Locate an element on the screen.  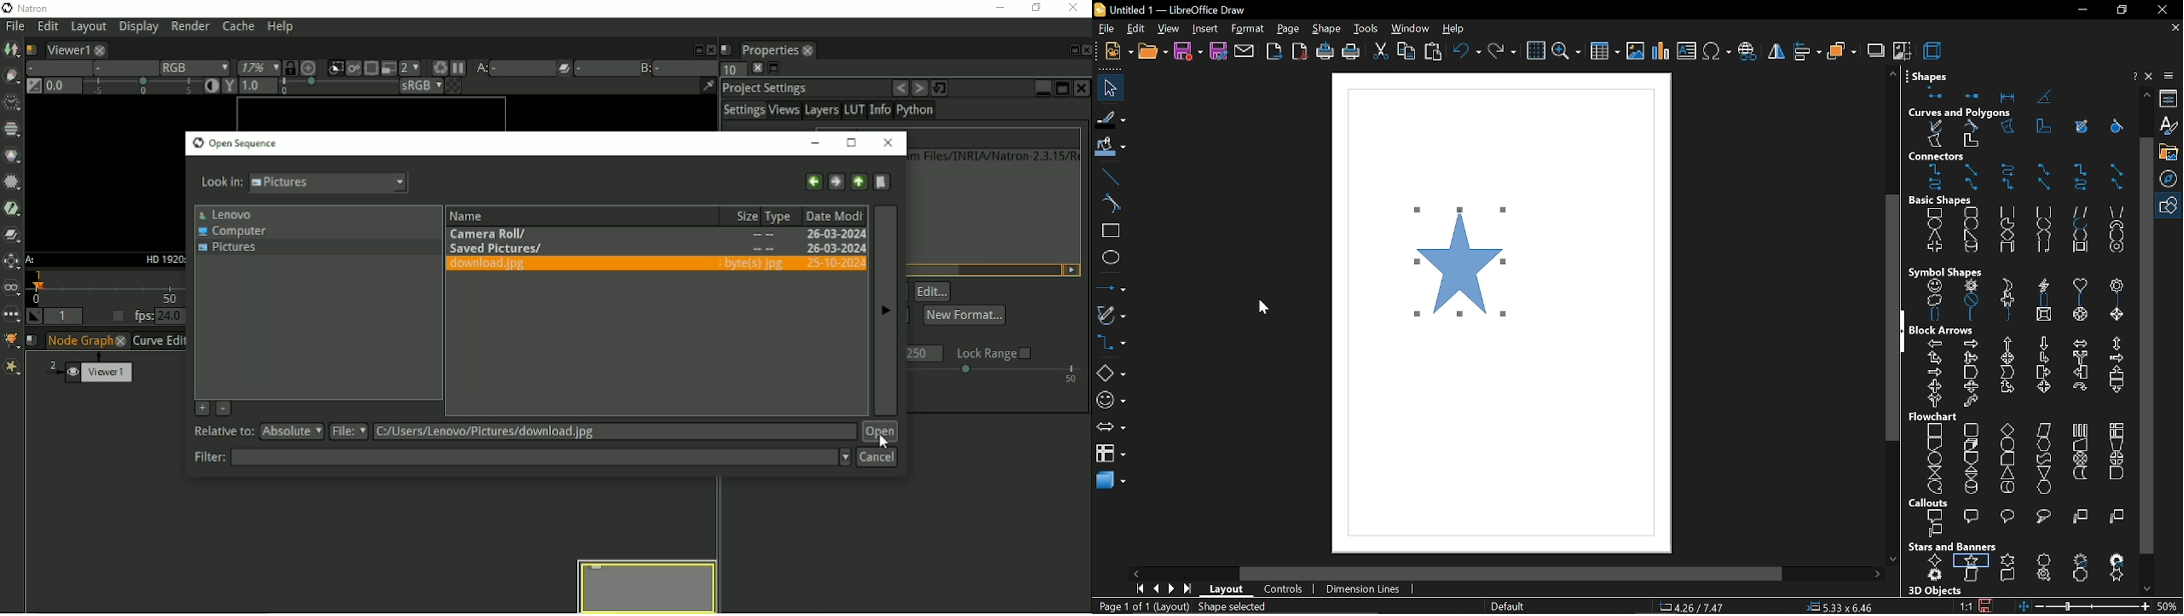
format is located at coordinates (1248, 30).